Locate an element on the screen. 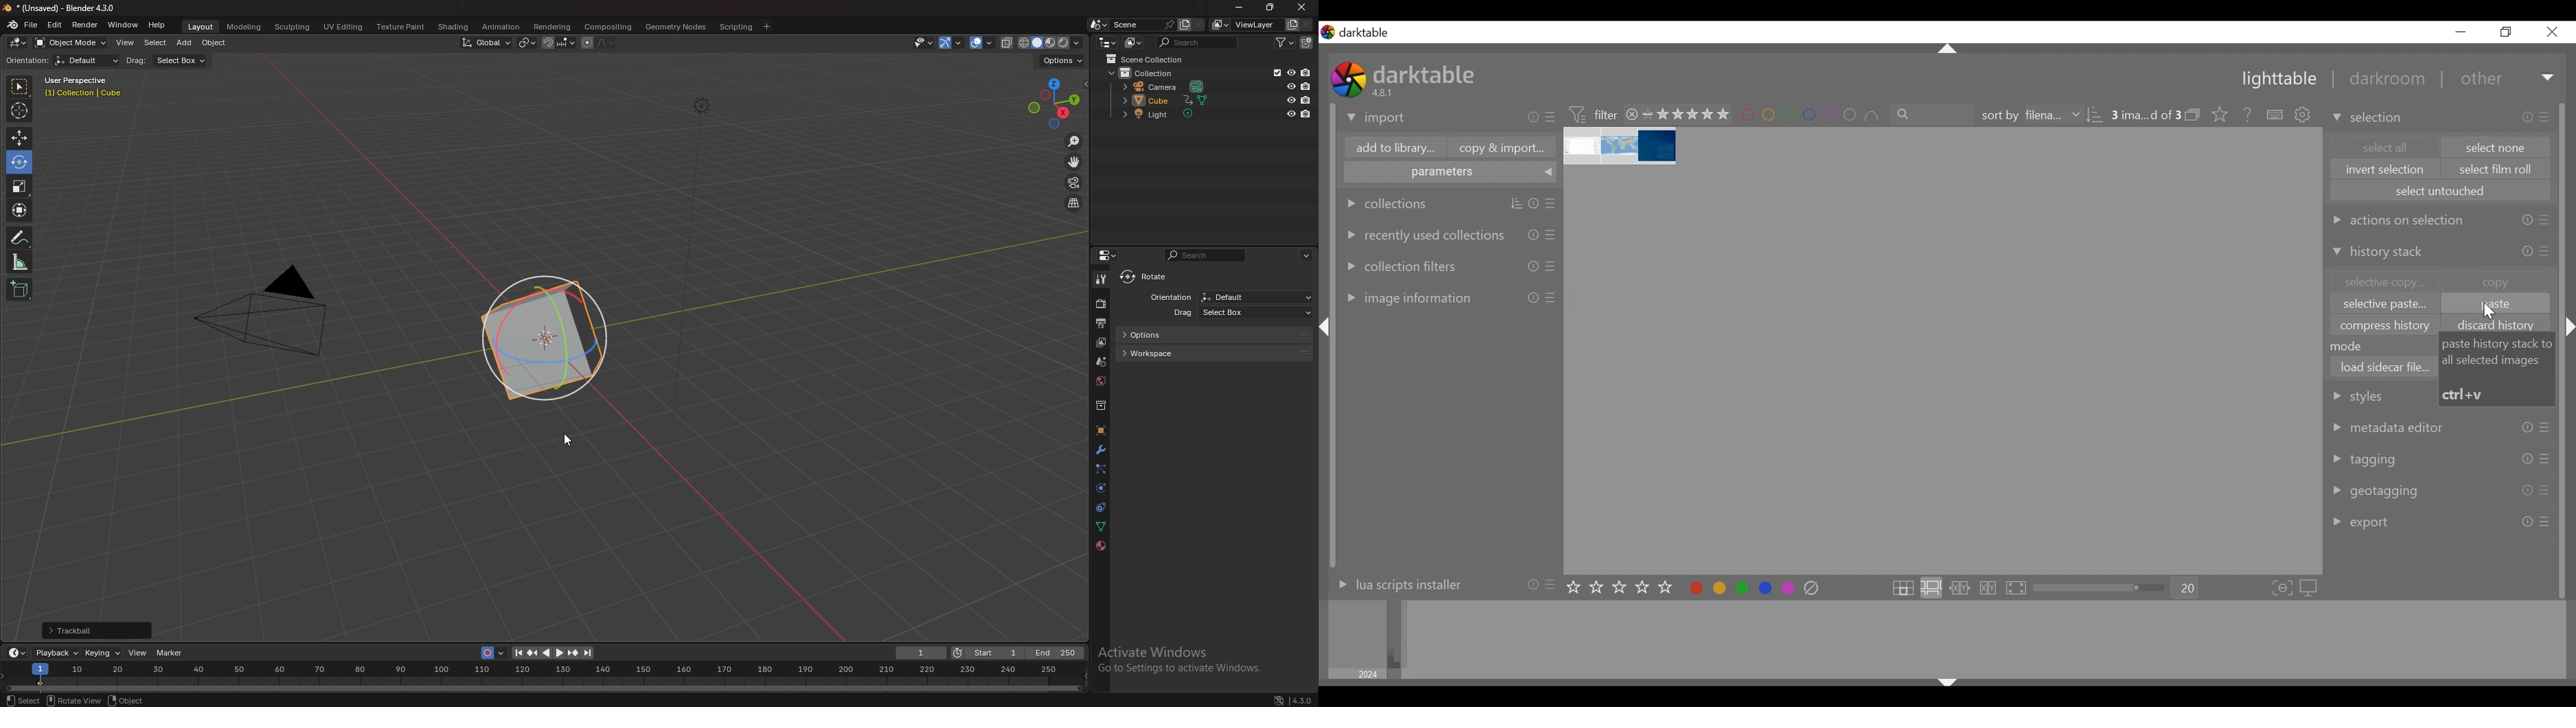 Image resolution: width=2576 pixels, height=728 pixels. info is located at coordinates (2527, 221).